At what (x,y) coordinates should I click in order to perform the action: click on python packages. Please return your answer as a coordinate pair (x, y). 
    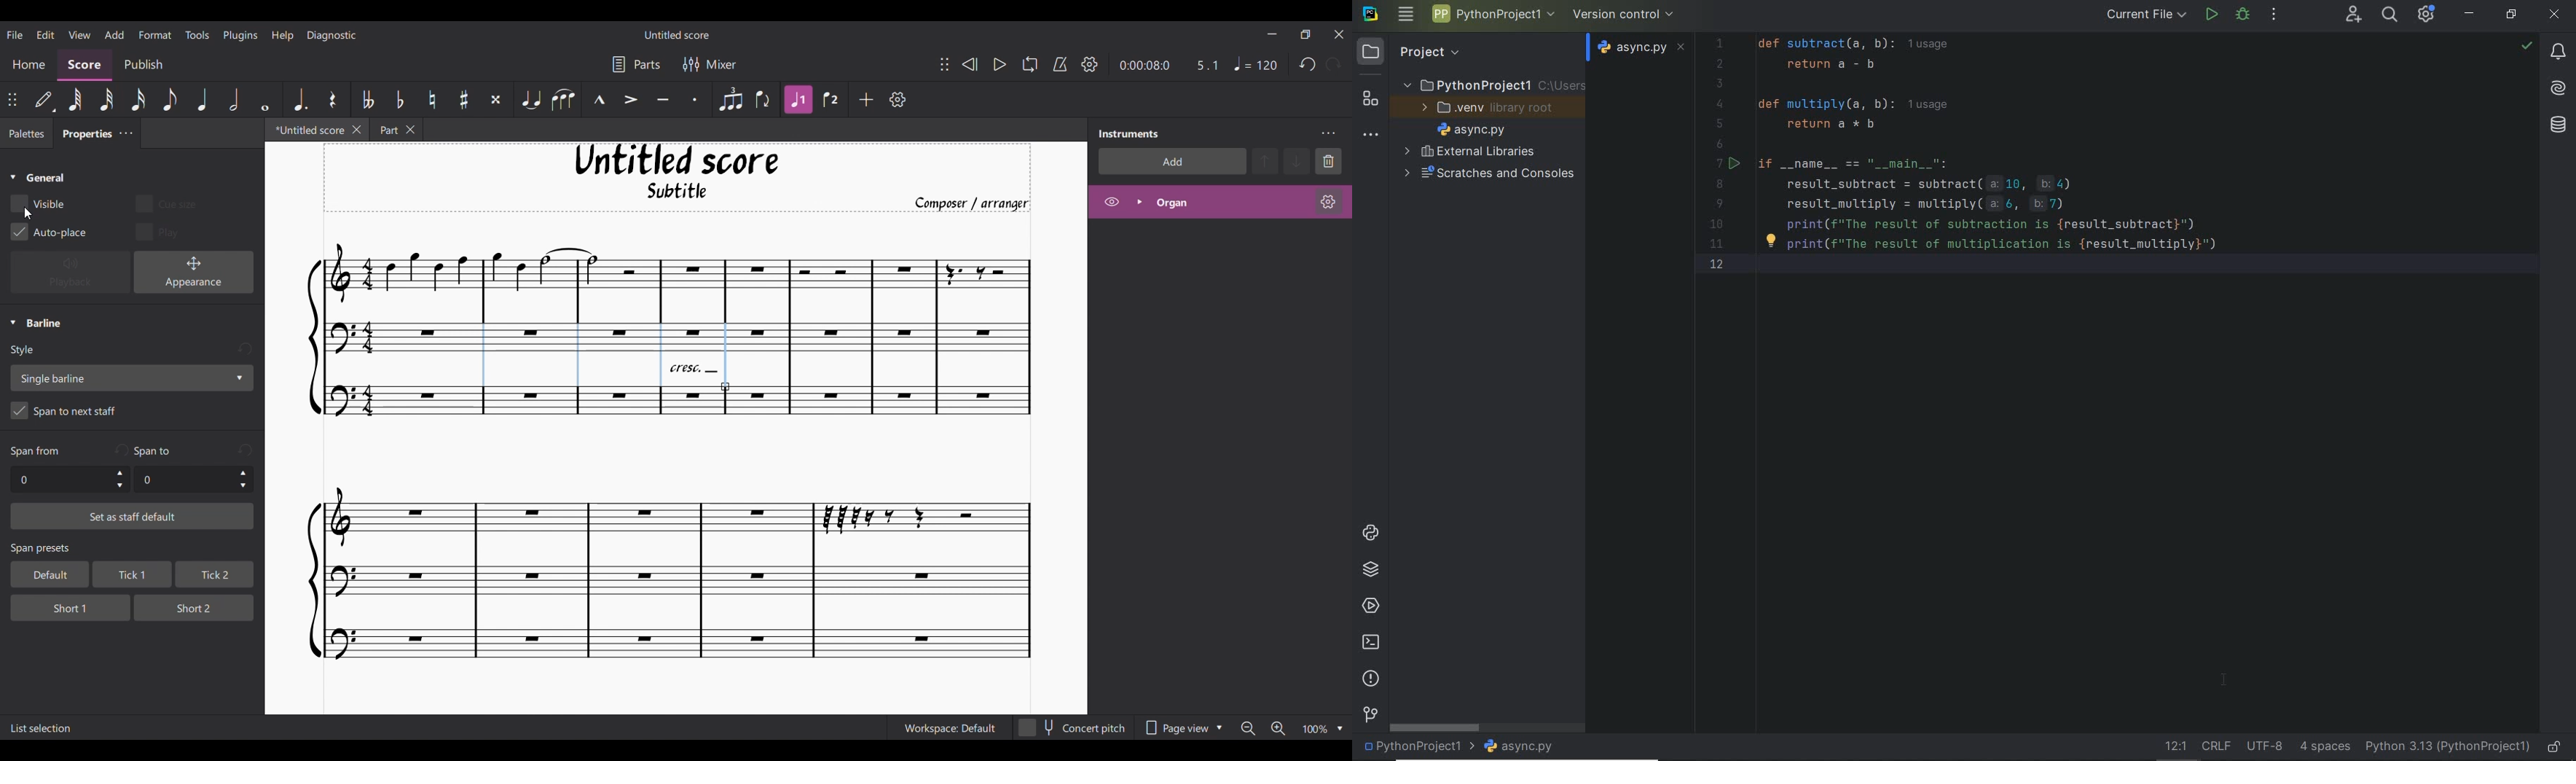
    Looking at the image, I should click on (1370, 571).